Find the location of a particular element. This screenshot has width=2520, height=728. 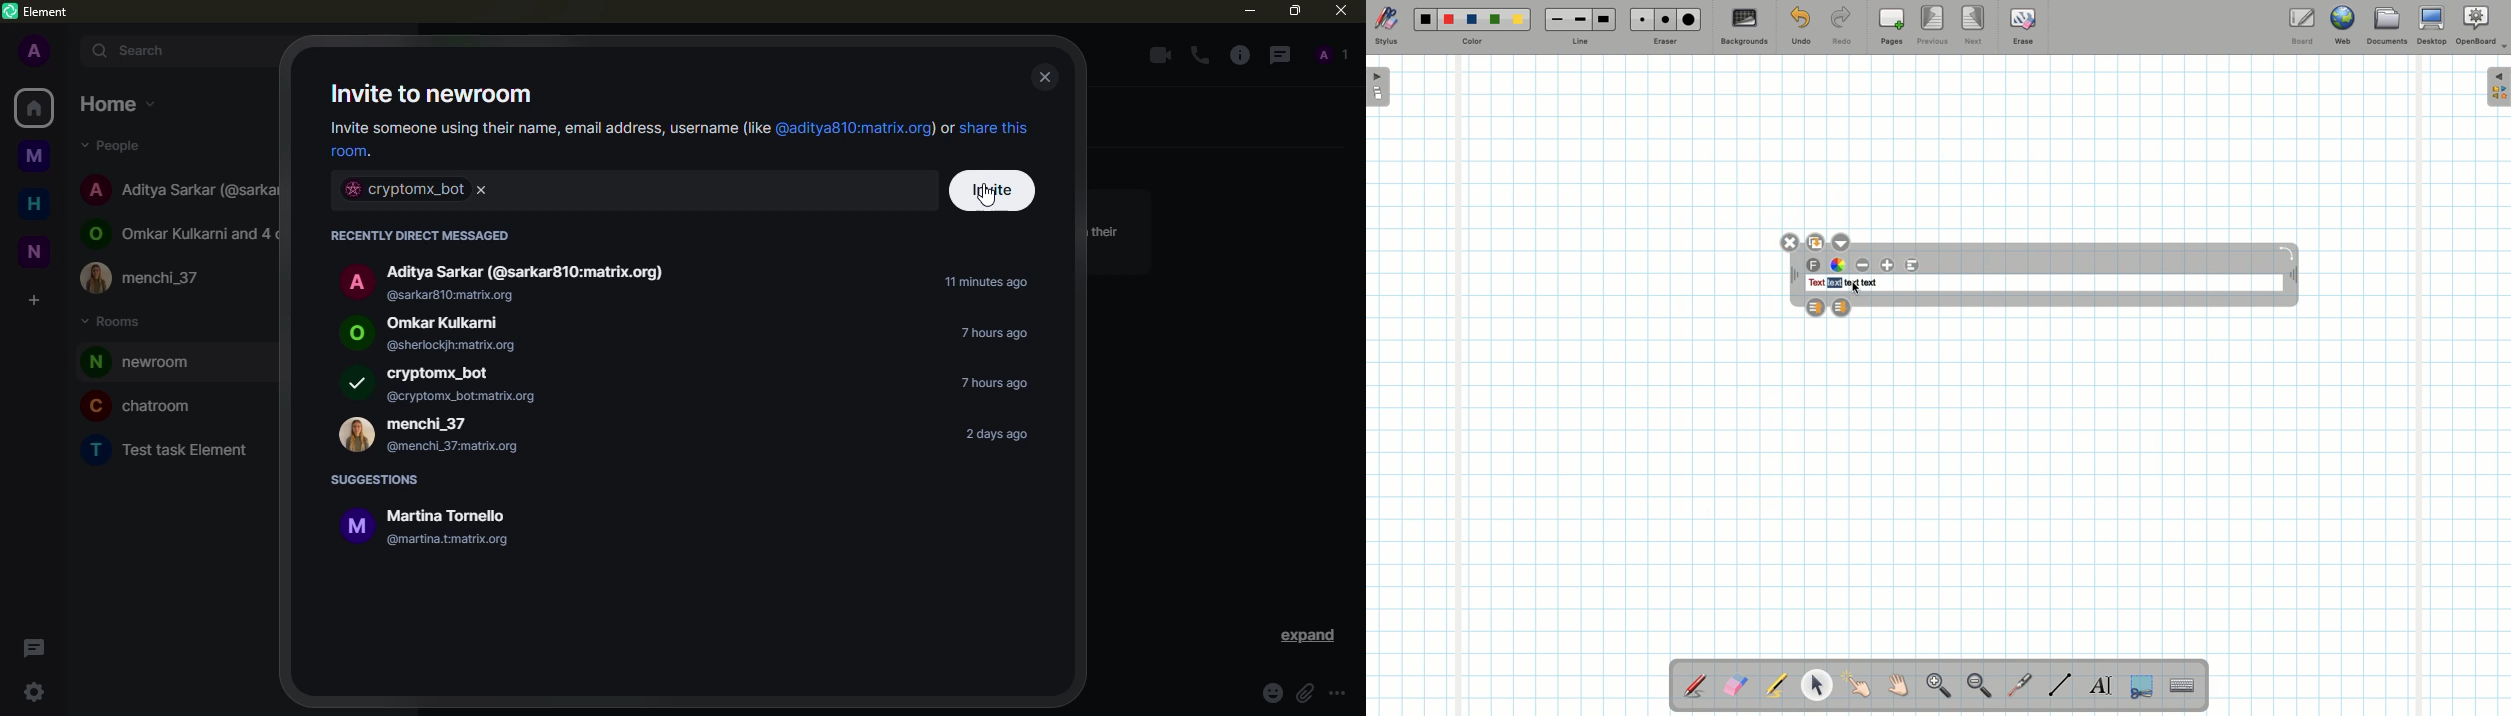

profile is located at coordinates (37, 53).